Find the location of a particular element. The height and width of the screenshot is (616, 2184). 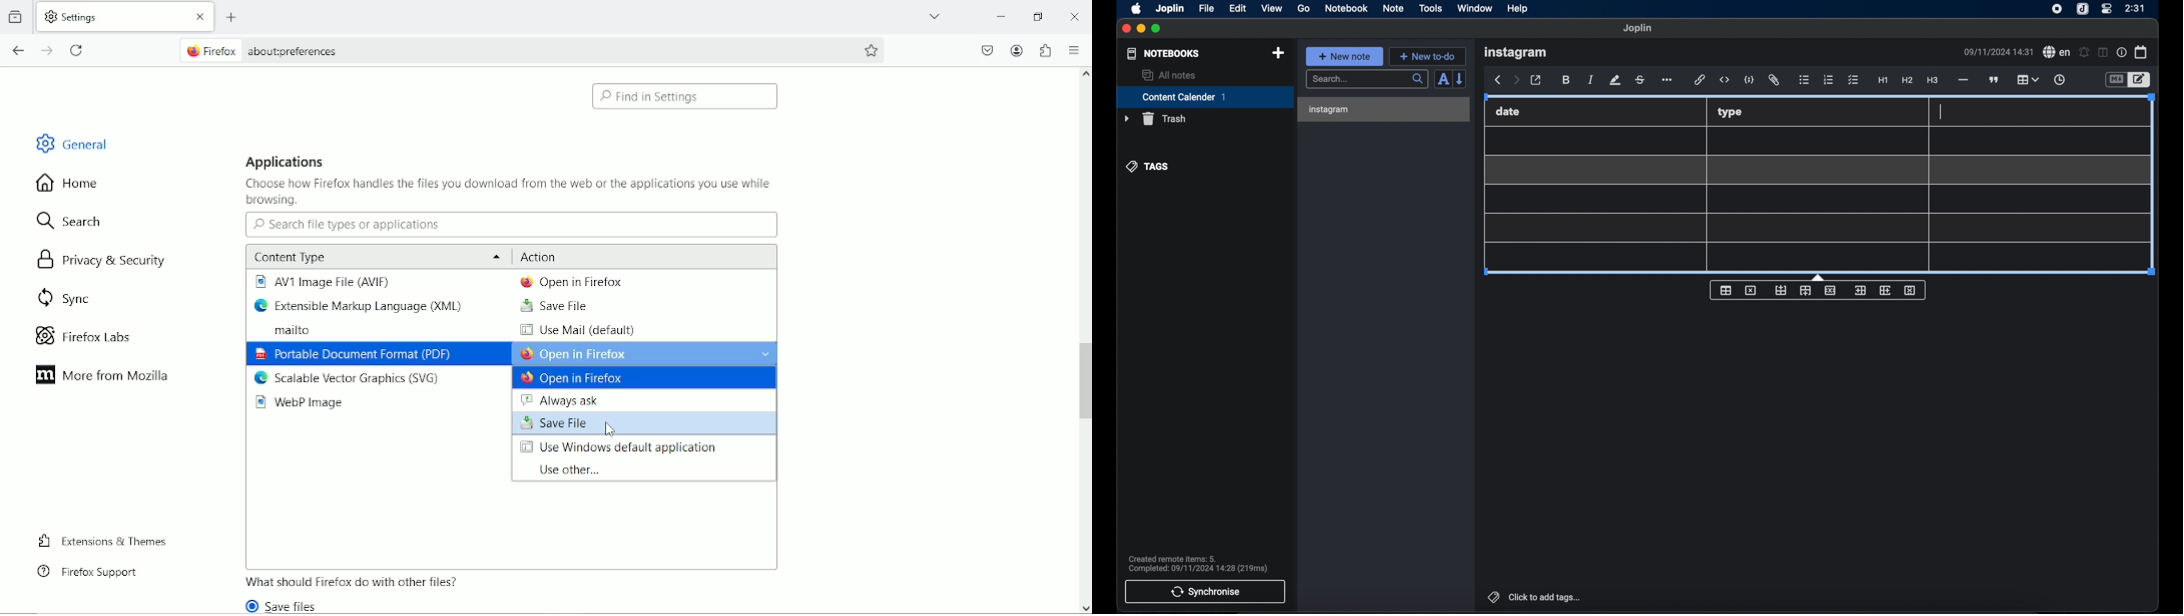

Close is located at coordinates (1074, 14).